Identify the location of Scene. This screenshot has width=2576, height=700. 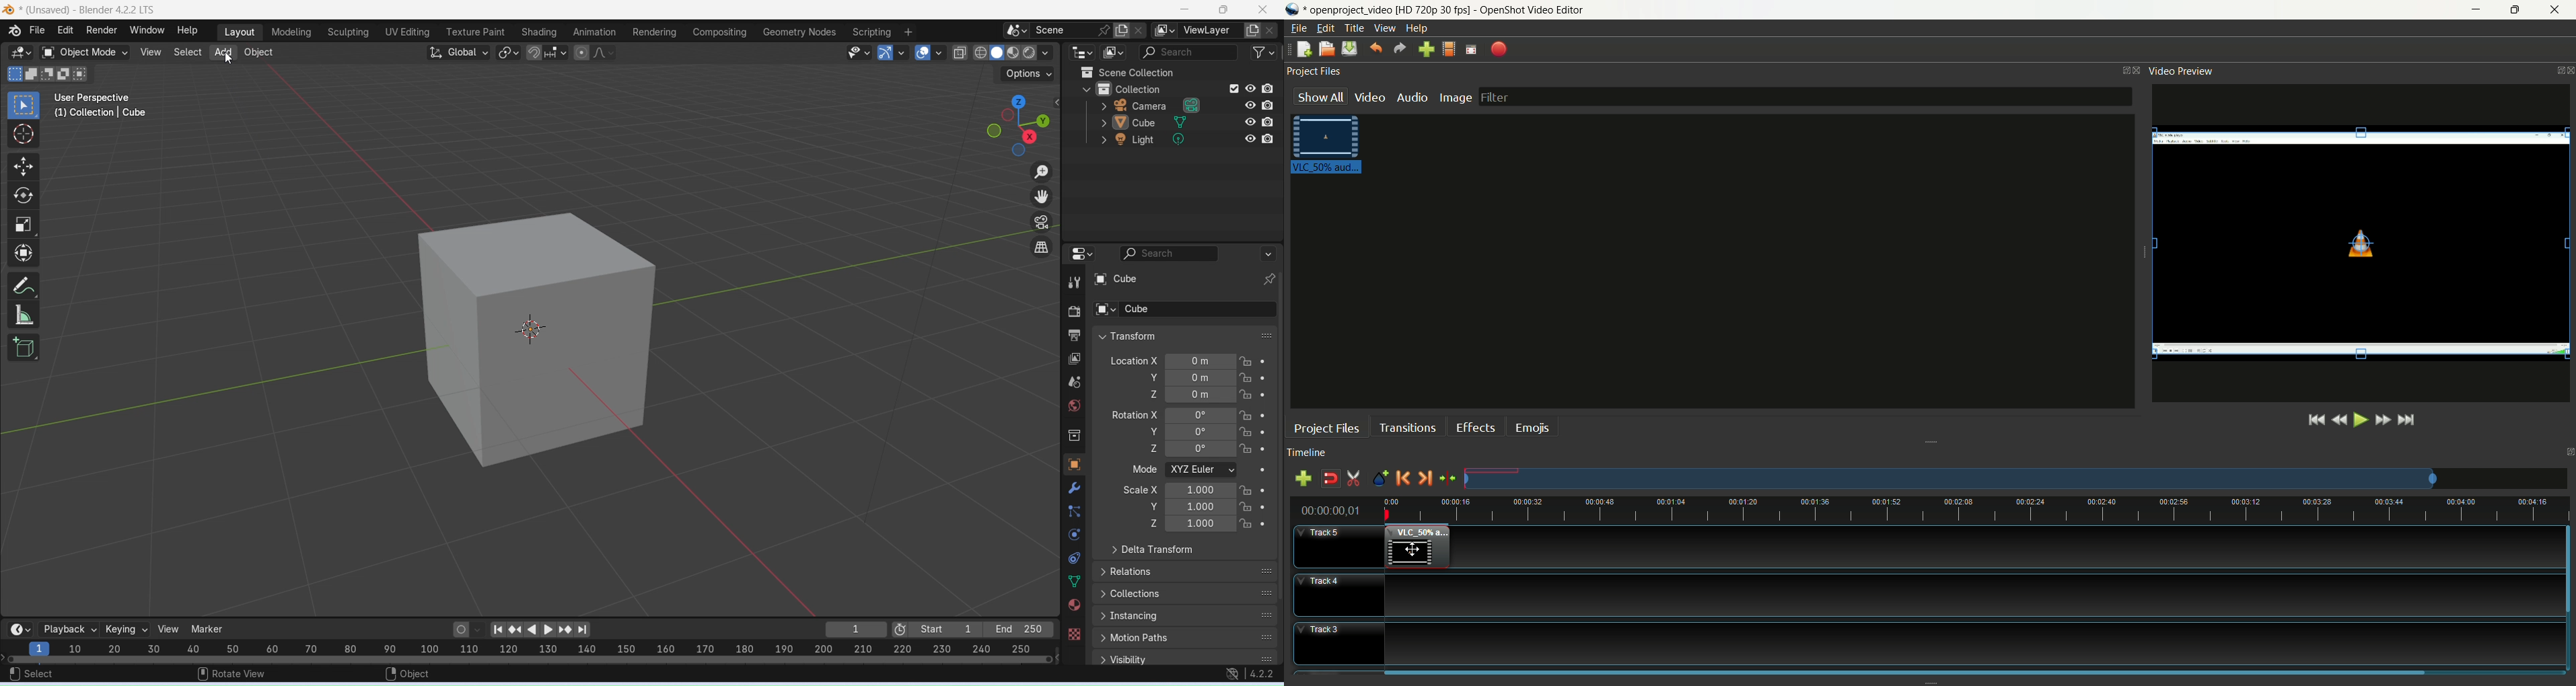
(1060, 30).